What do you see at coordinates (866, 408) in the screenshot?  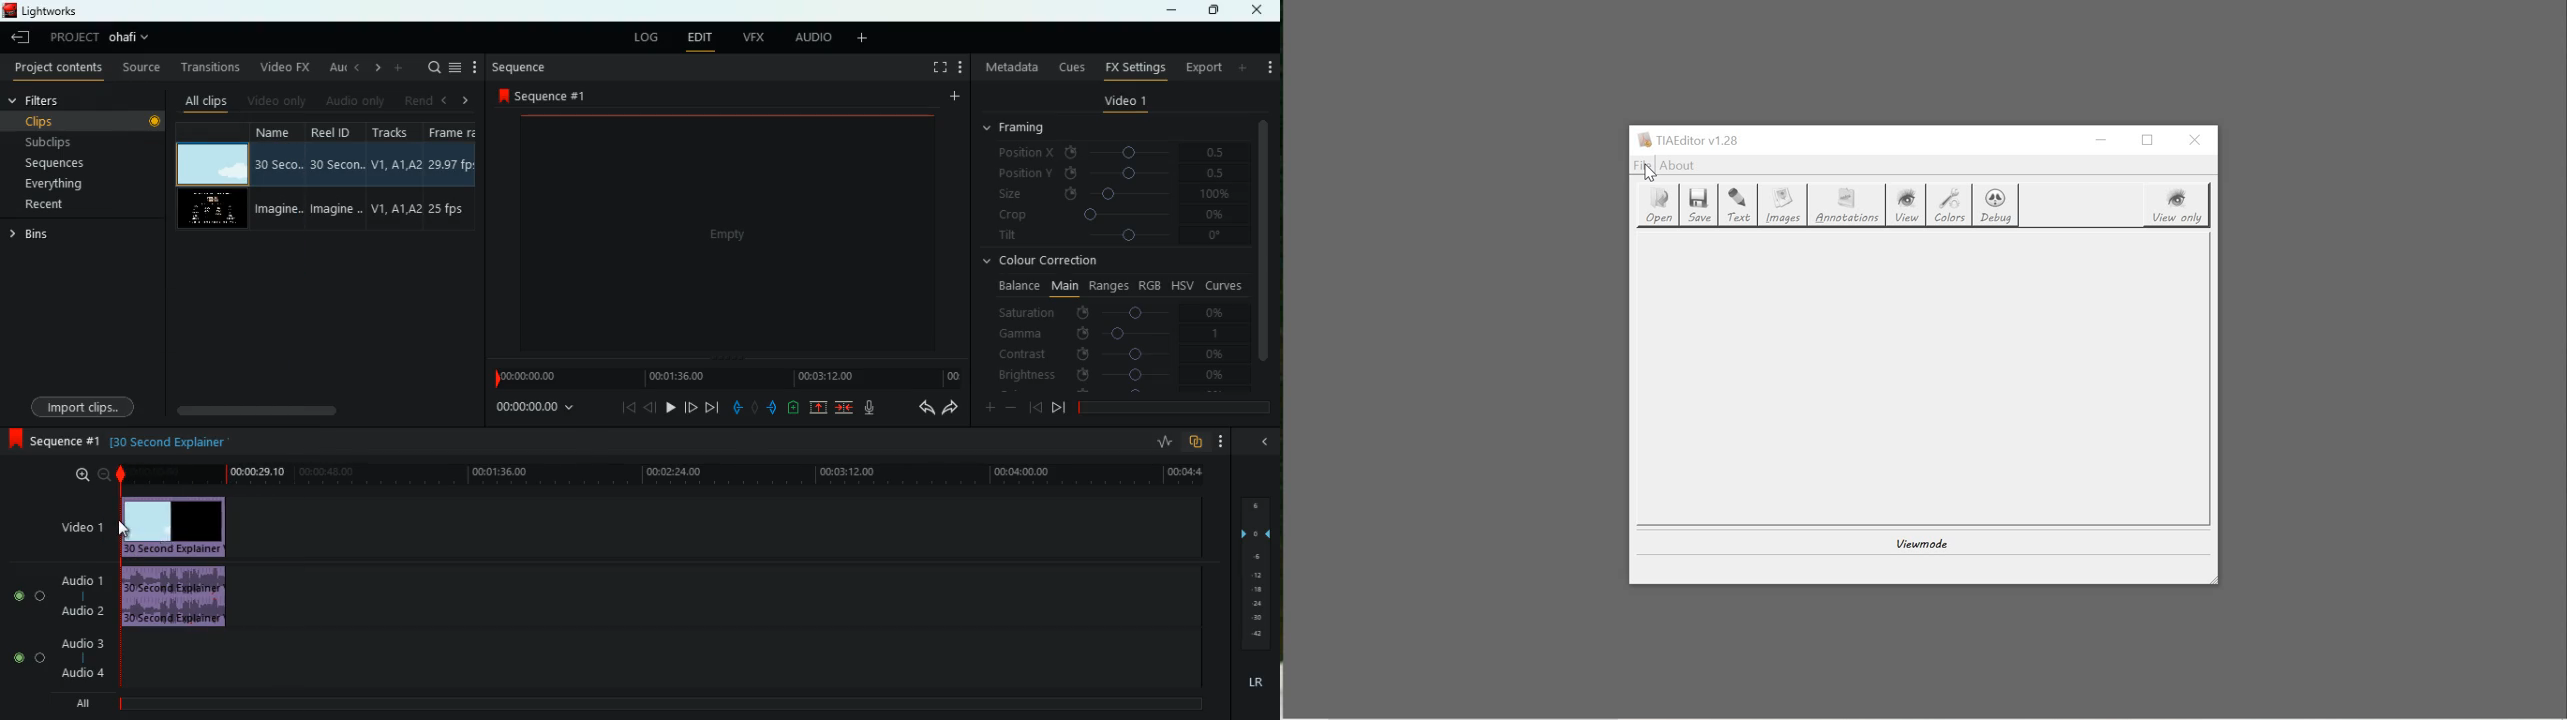 I see `mic` at bounding box center [866, 408].